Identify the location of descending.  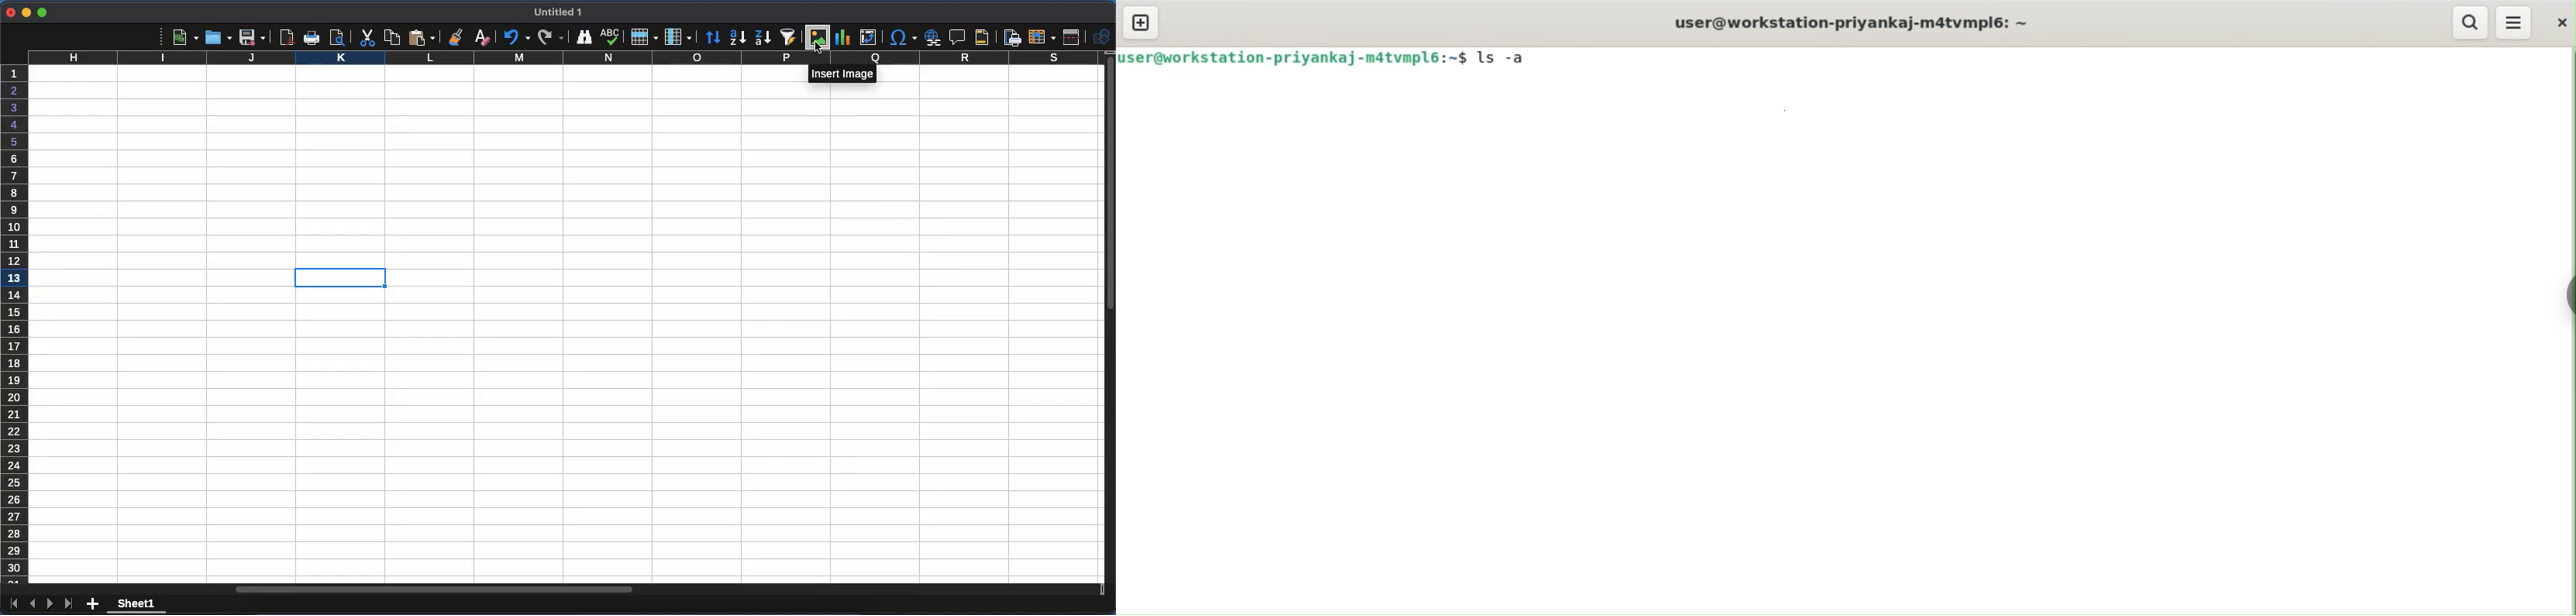
(761, 38).